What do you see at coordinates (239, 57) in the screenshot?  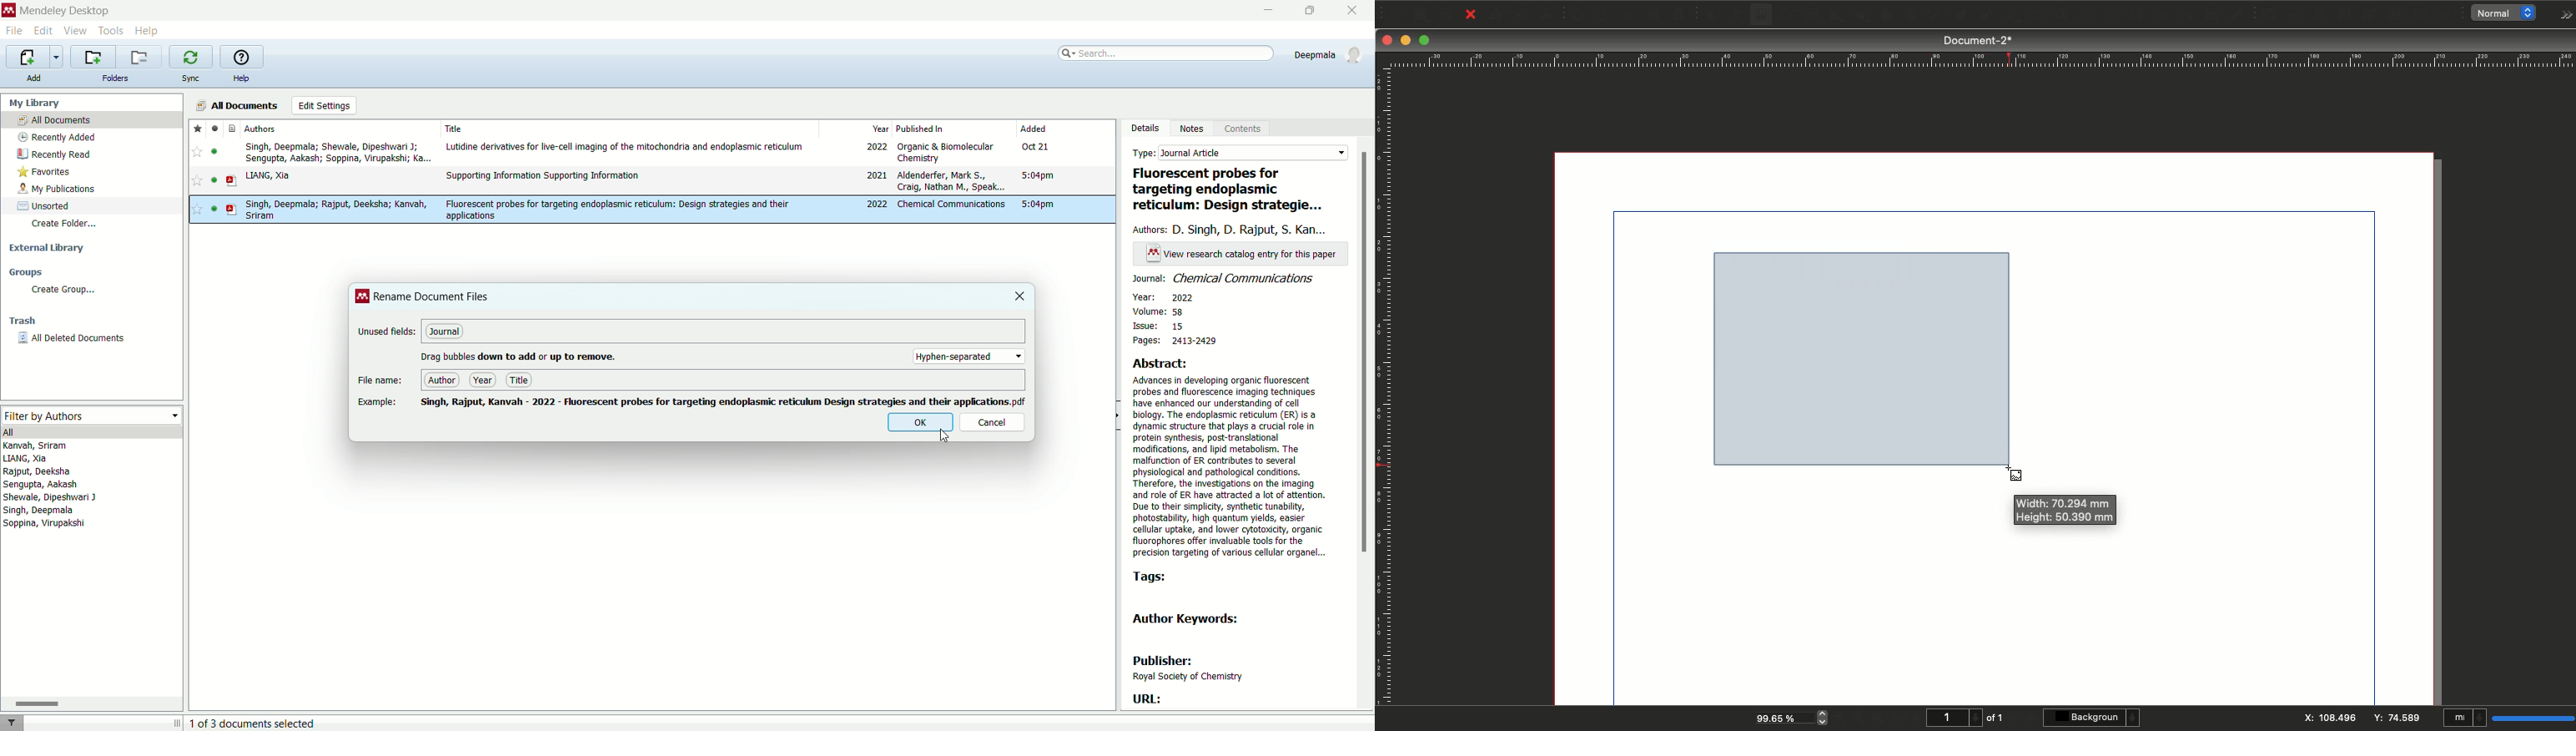 I see `online help guide for mendeley` at bounding box center [239, 57].